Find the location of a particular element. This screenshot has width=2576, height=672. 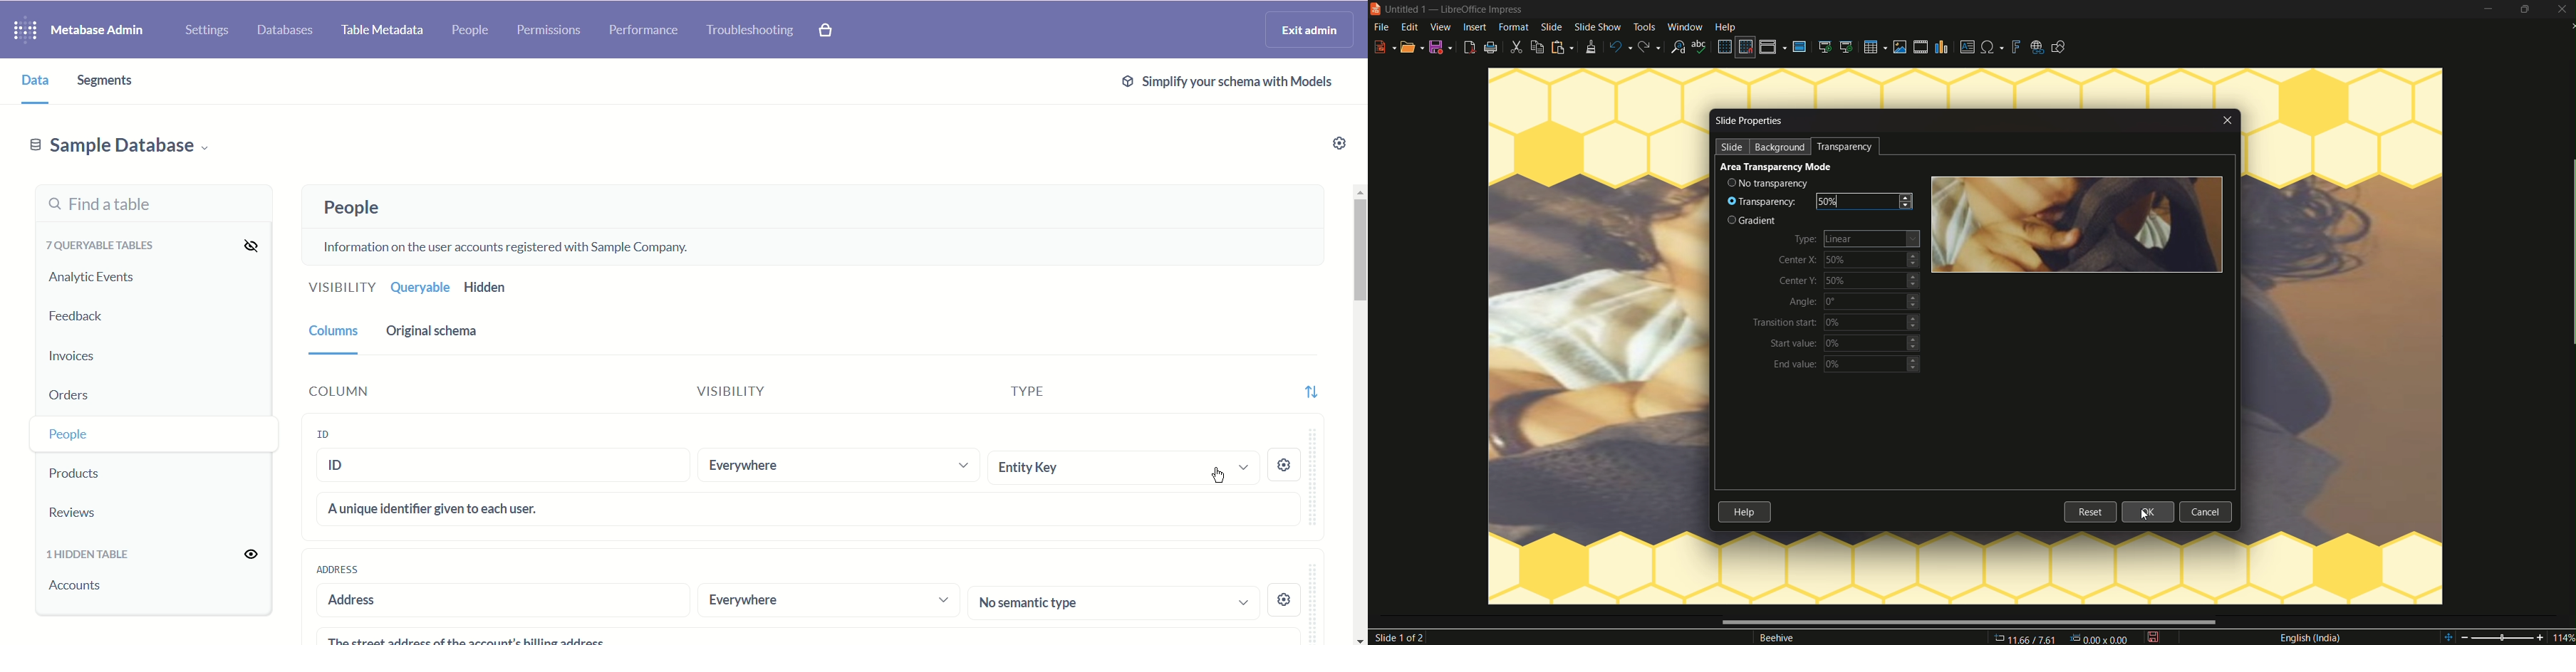

Unique identifier is located at coordinates (809, 508).